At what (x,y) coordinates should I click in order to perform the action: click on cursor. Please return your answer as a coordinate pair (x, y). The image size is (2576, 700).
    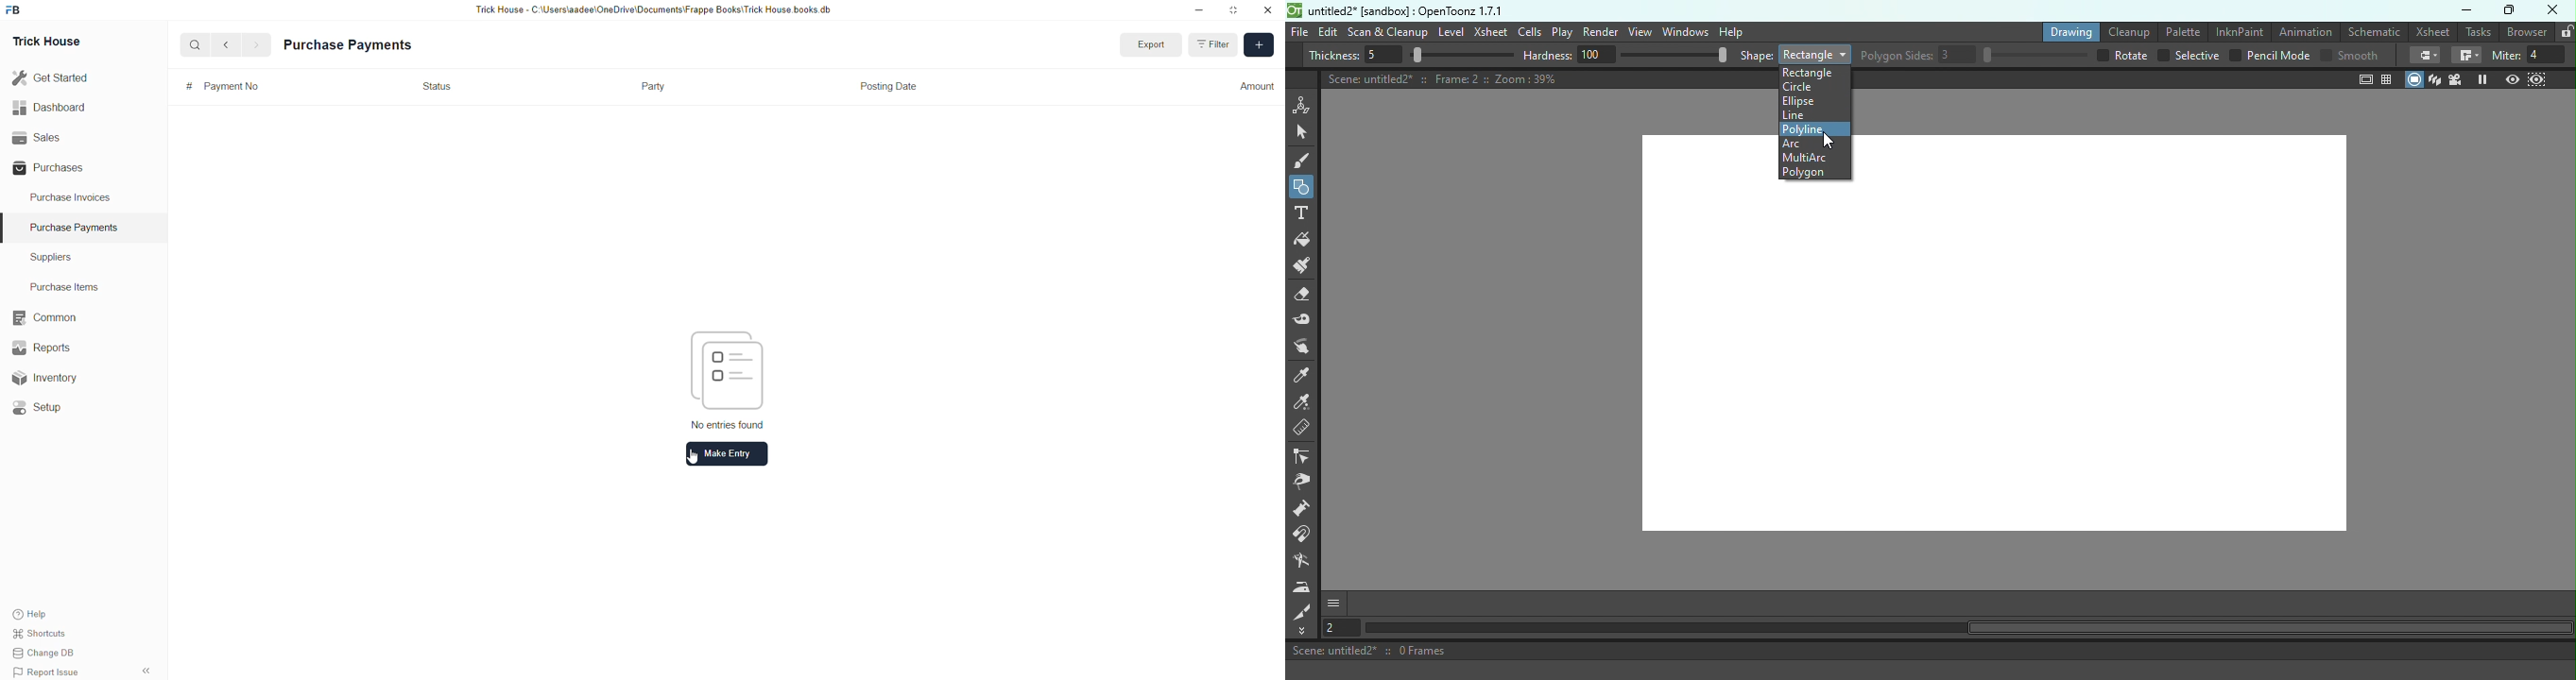
    Looking at the image, I should click on (698, 458).